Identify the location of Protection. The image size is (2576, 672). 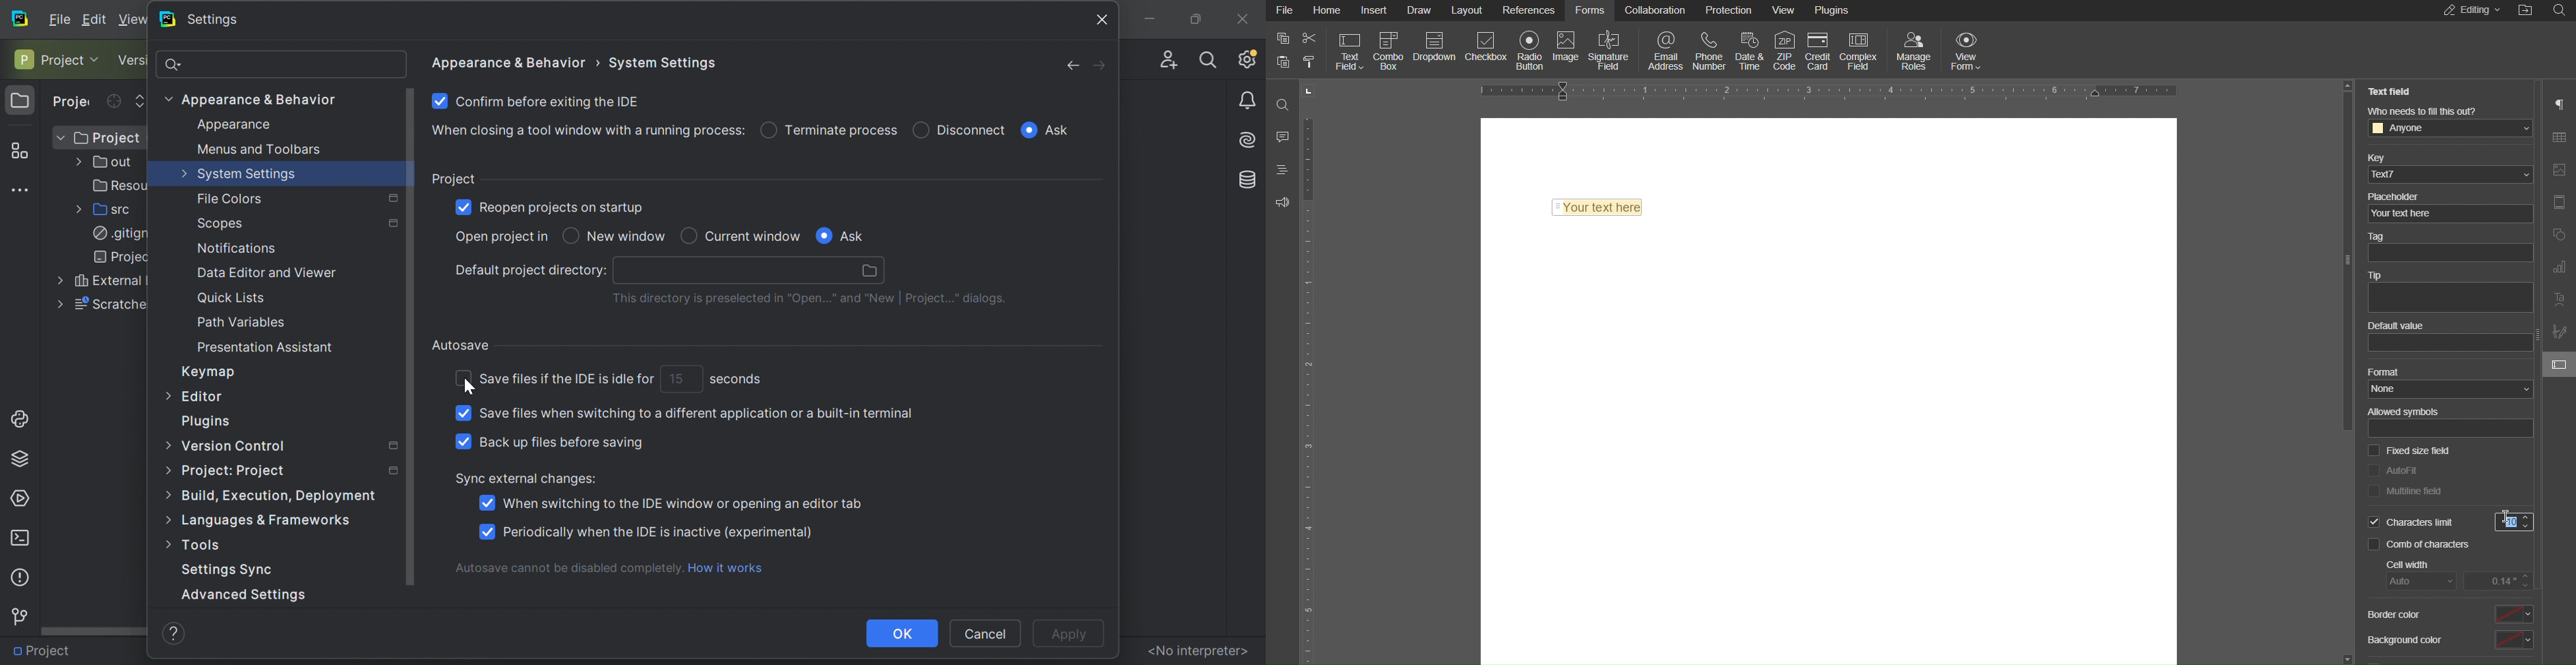
(1731, 10).